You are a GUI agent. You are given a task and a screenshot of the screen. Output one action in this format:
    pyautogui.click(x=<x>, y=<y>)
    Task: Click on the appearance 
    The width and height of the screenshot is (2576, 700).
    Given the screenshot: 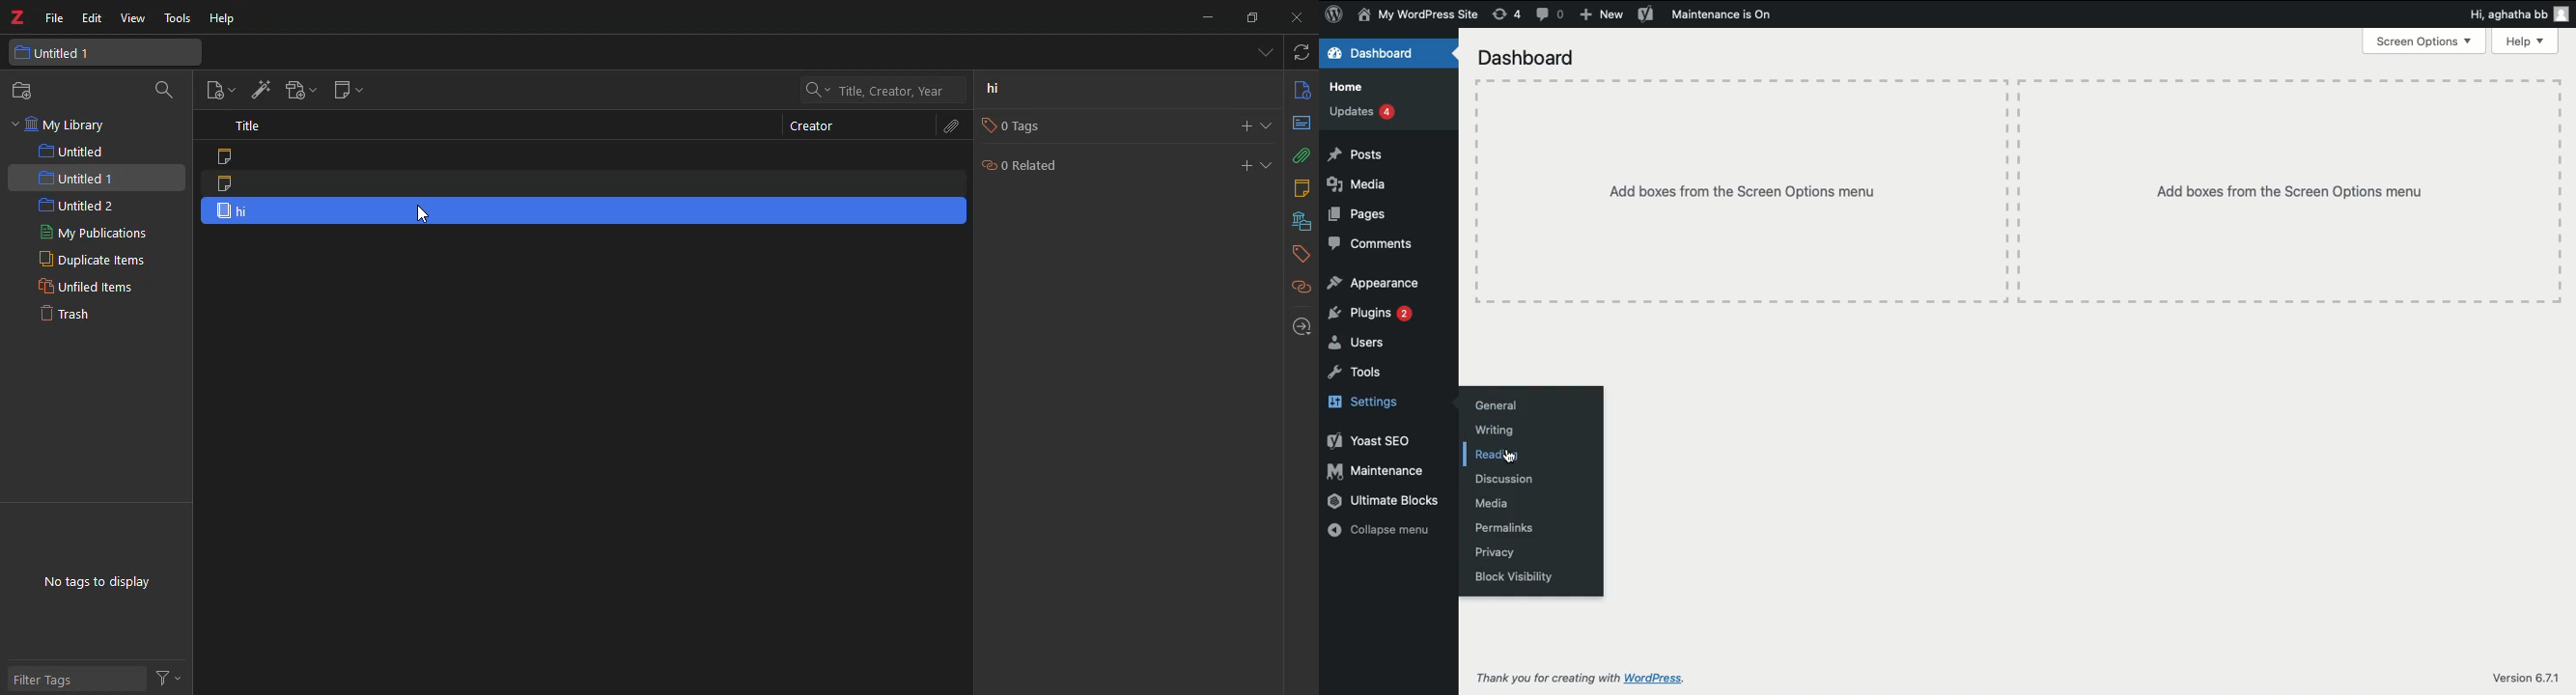 What is the action you would take?
    pyautogui.click(x=1379, y=283)
    